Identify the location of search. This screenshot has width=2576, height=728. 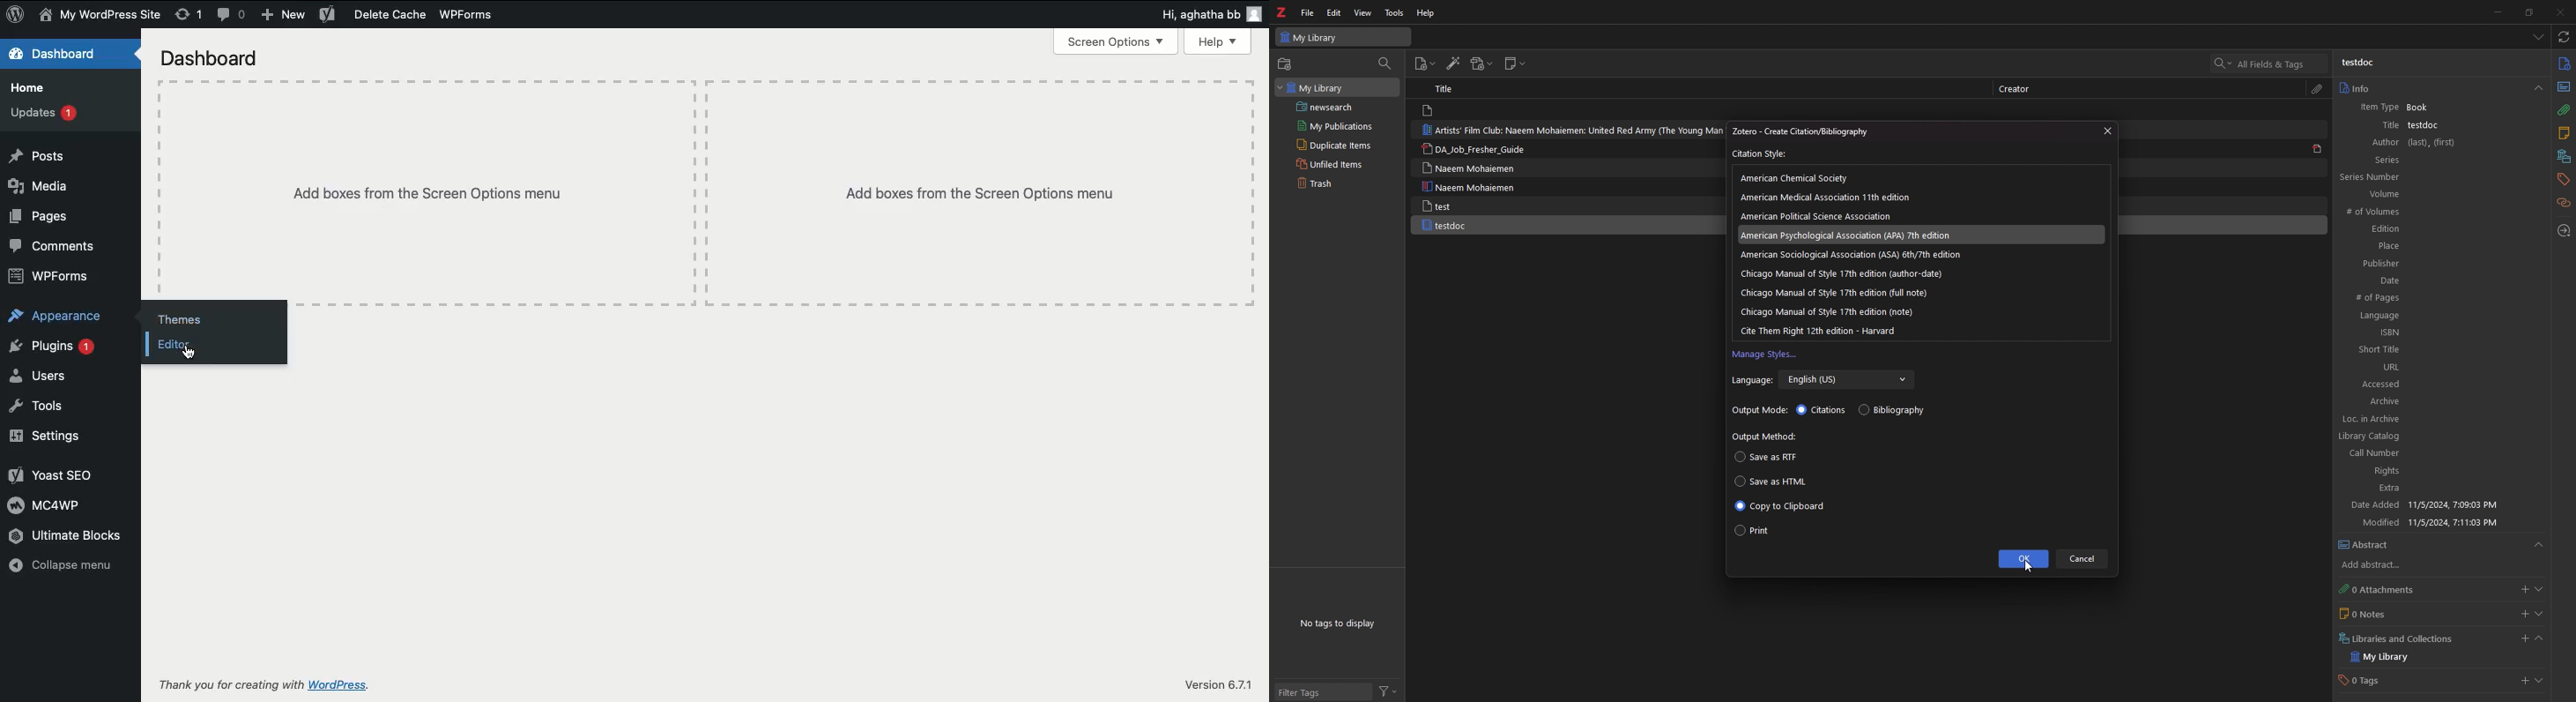
(2270, 63).